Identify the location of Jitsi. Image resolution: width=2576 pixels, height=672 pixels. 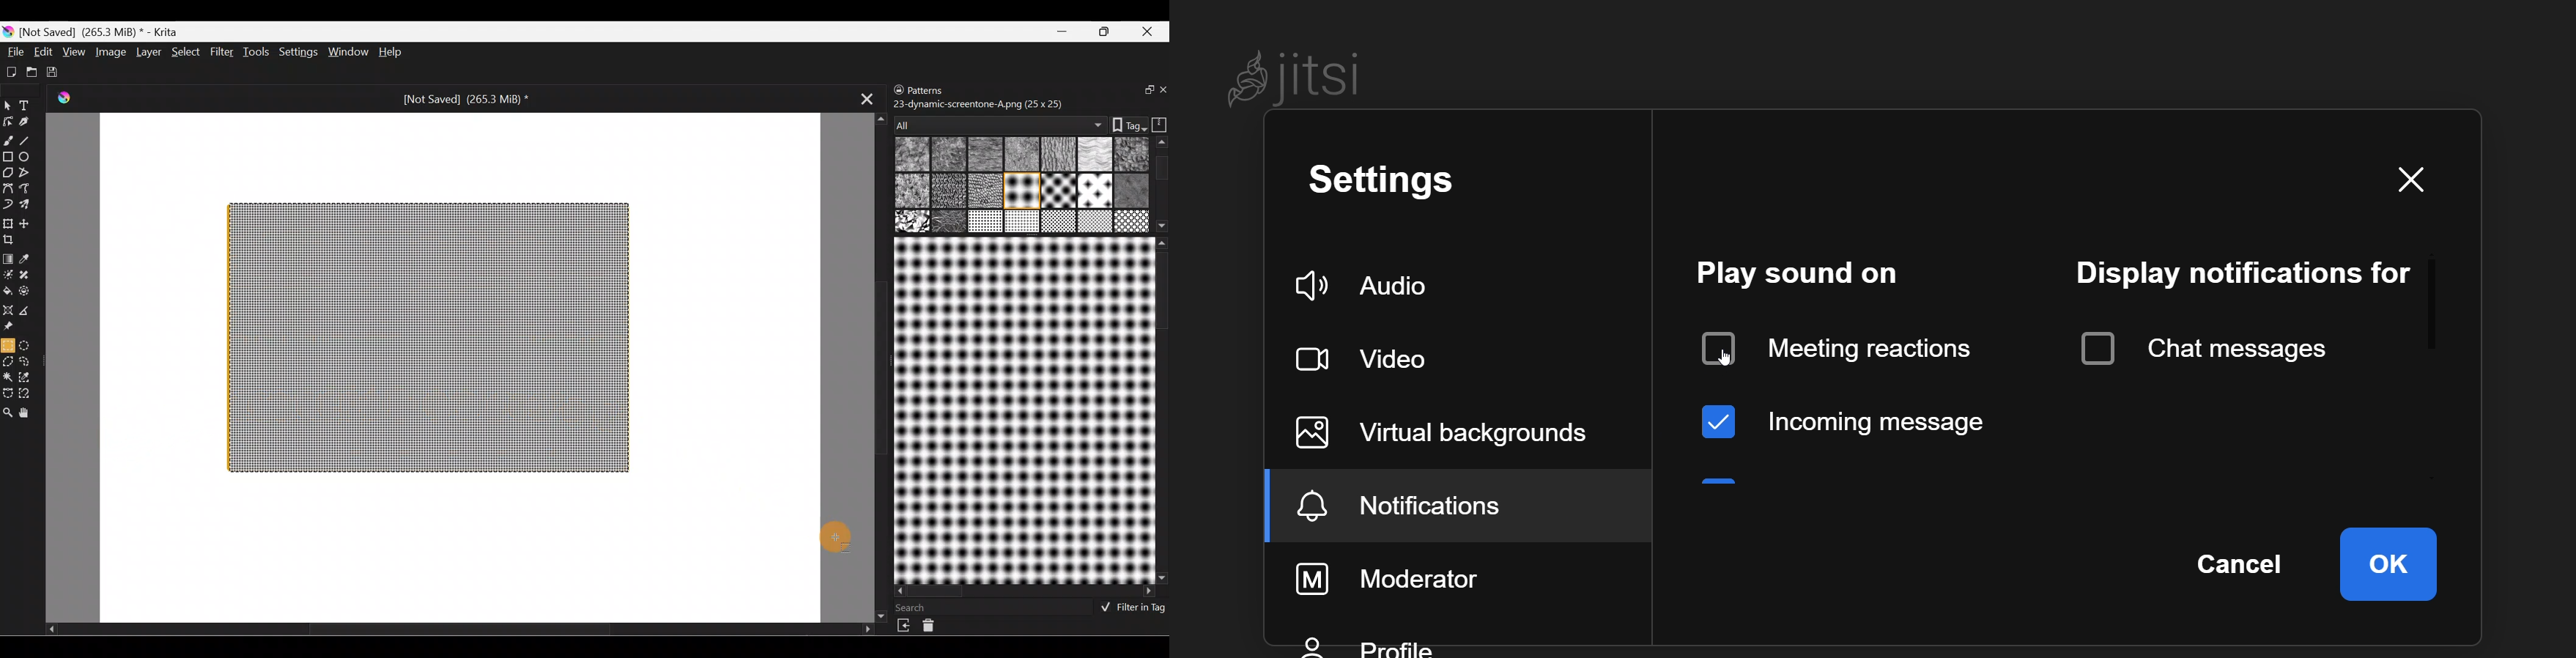
(1303, 75).